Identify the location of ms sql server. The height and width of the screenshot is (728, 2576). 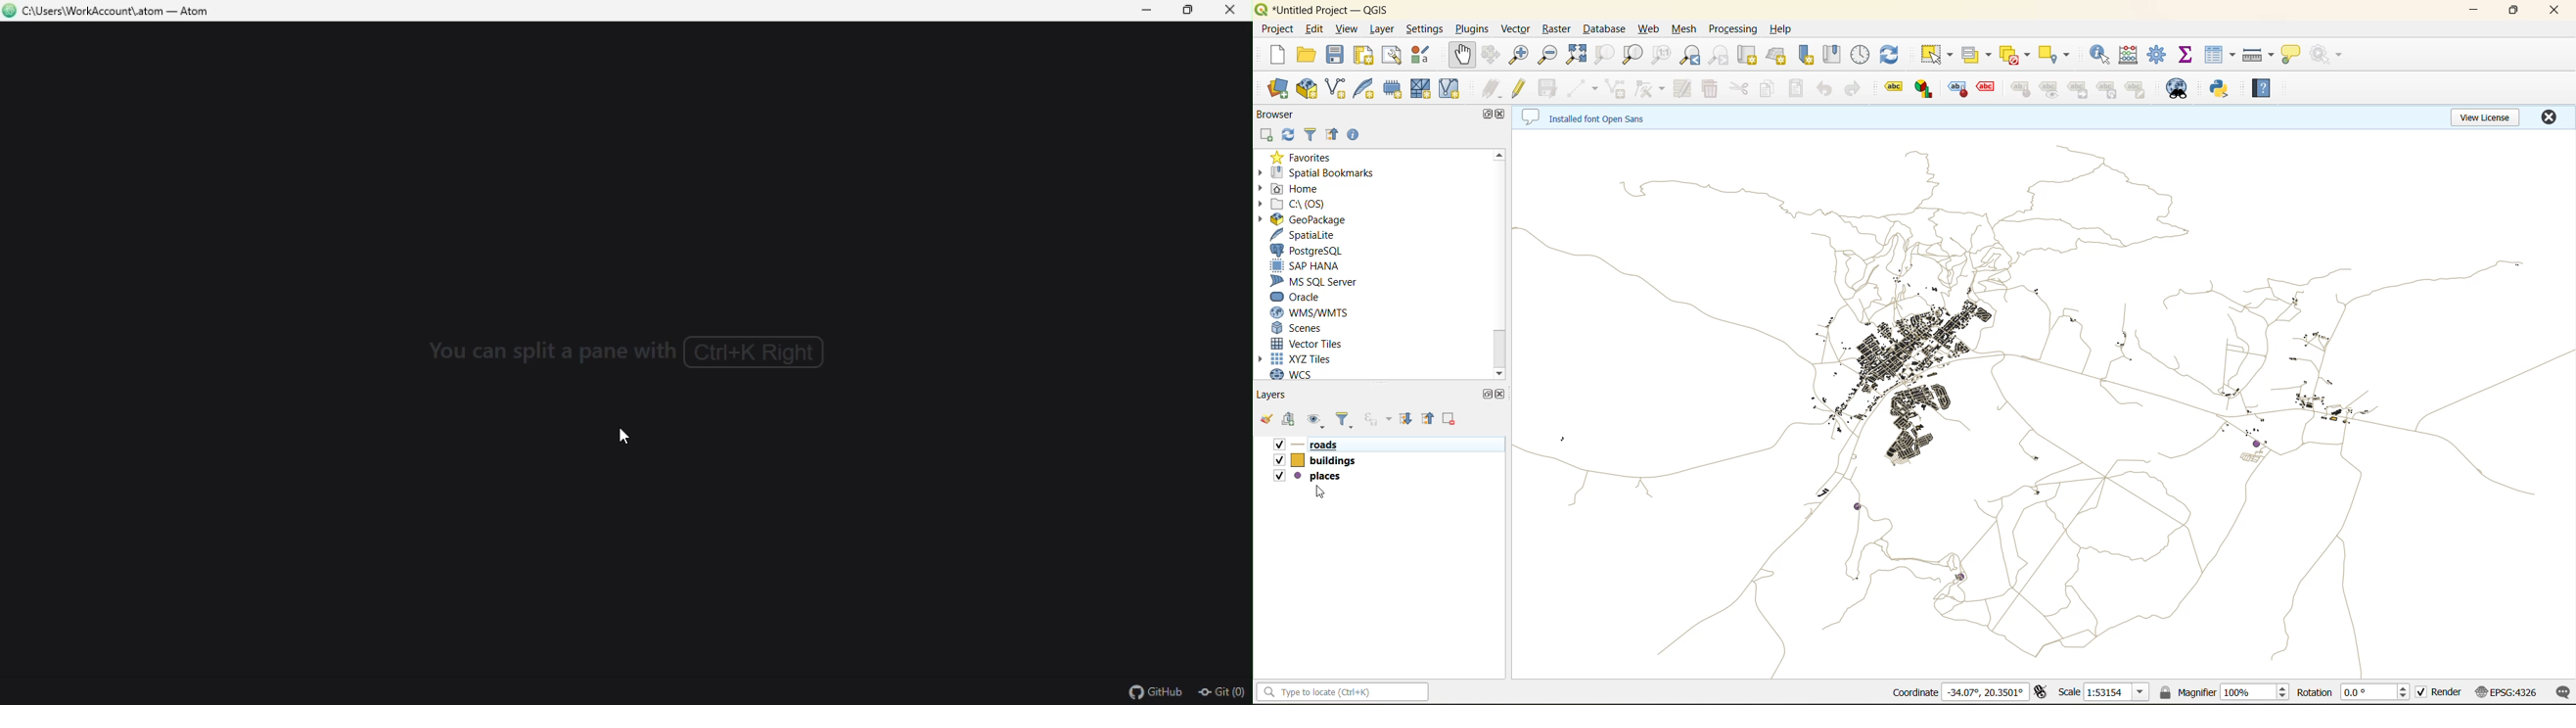
(1317, 281).